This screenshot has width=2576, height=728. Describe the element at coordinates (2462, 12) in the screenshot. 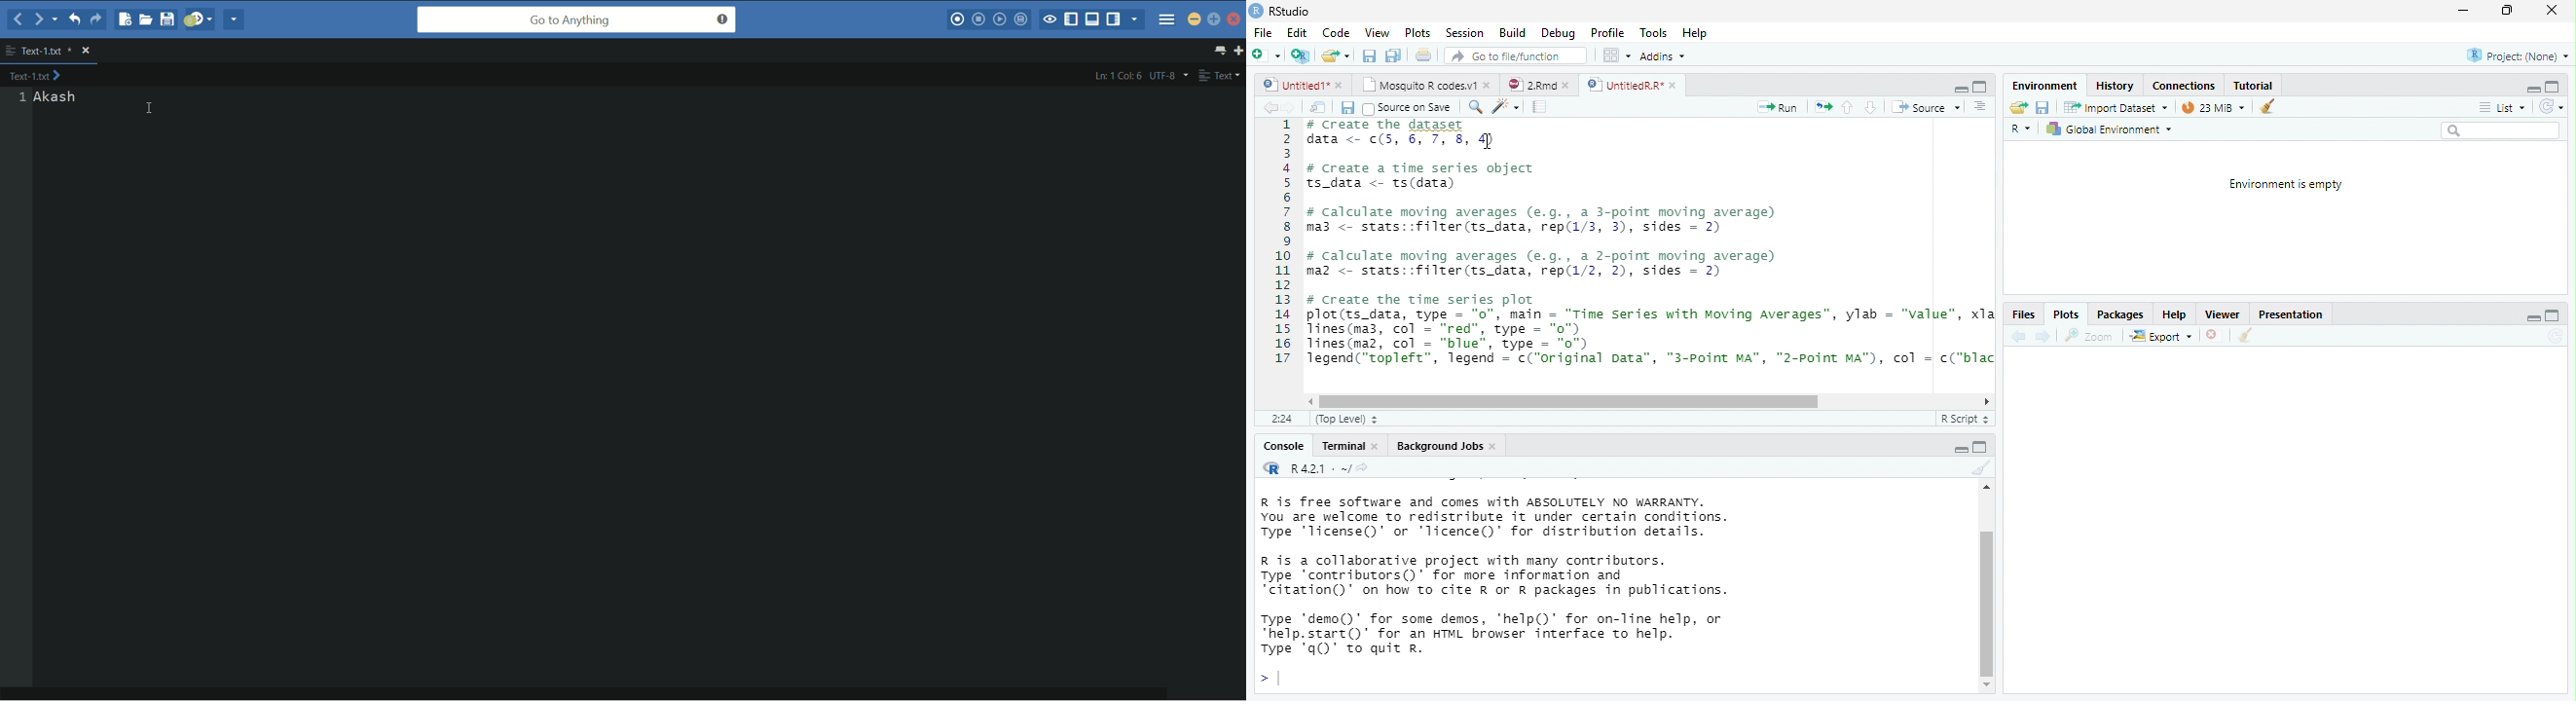

I see `minimize` at that location.